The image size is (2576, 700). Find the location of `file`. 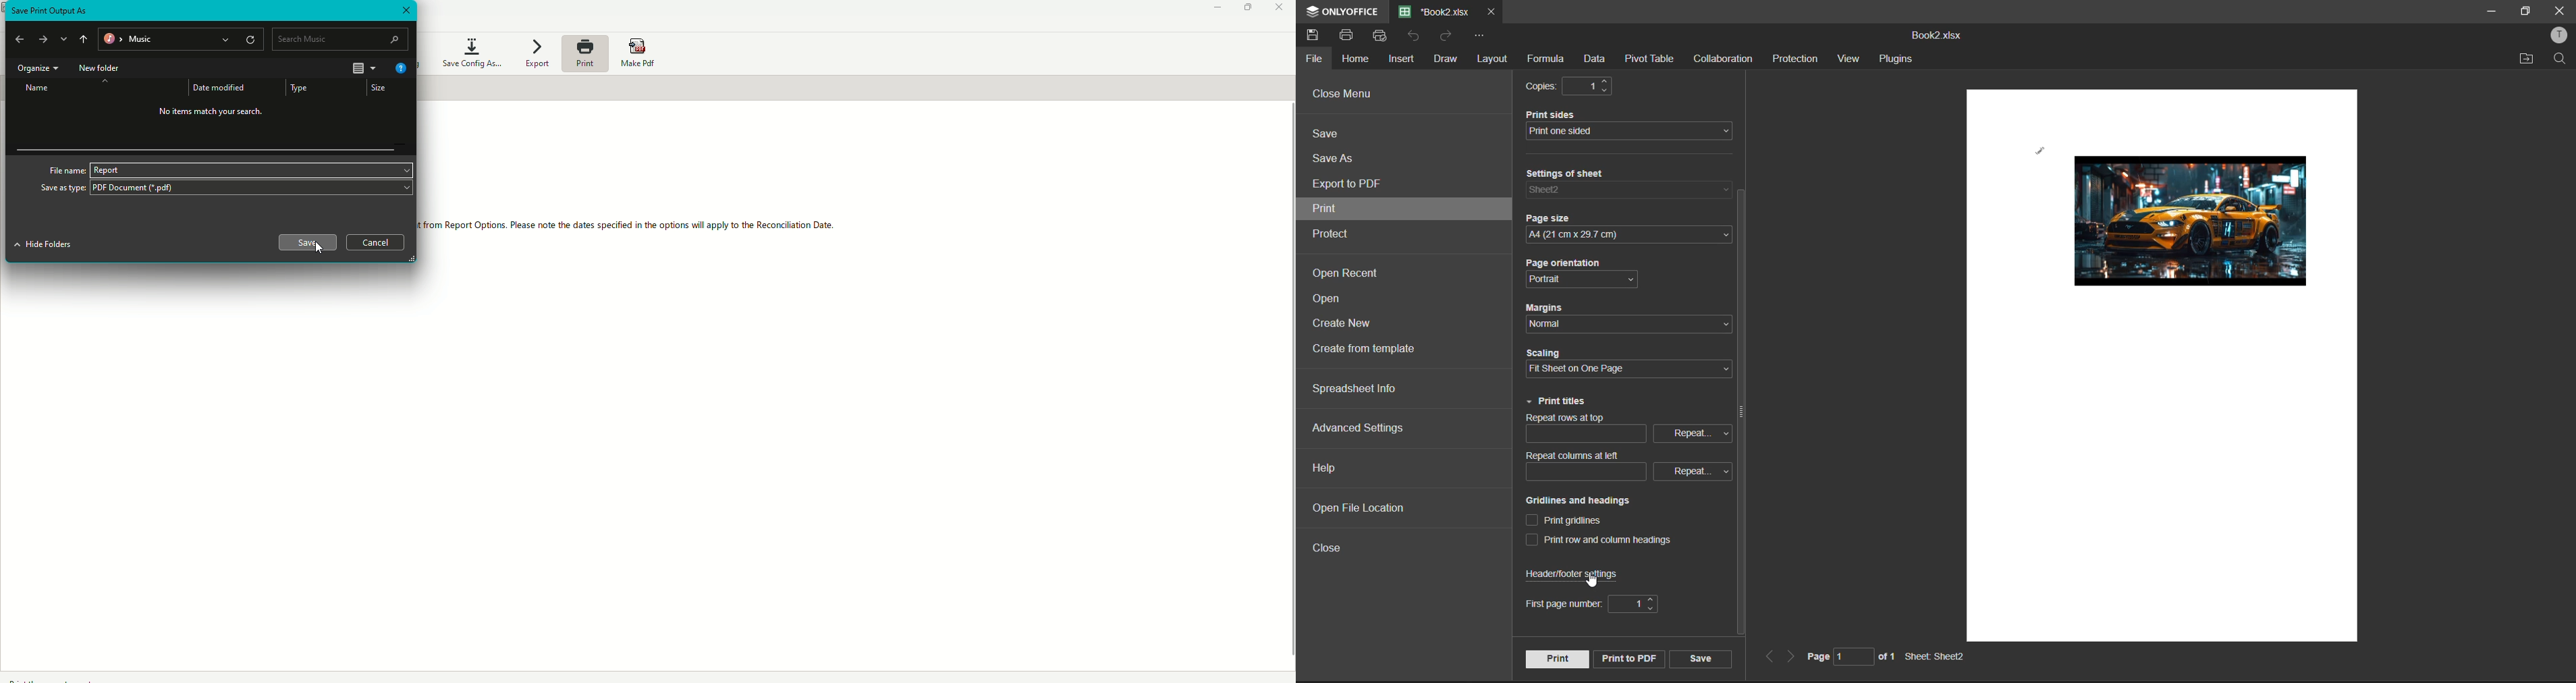

file is located at coordinates (1313, 59).